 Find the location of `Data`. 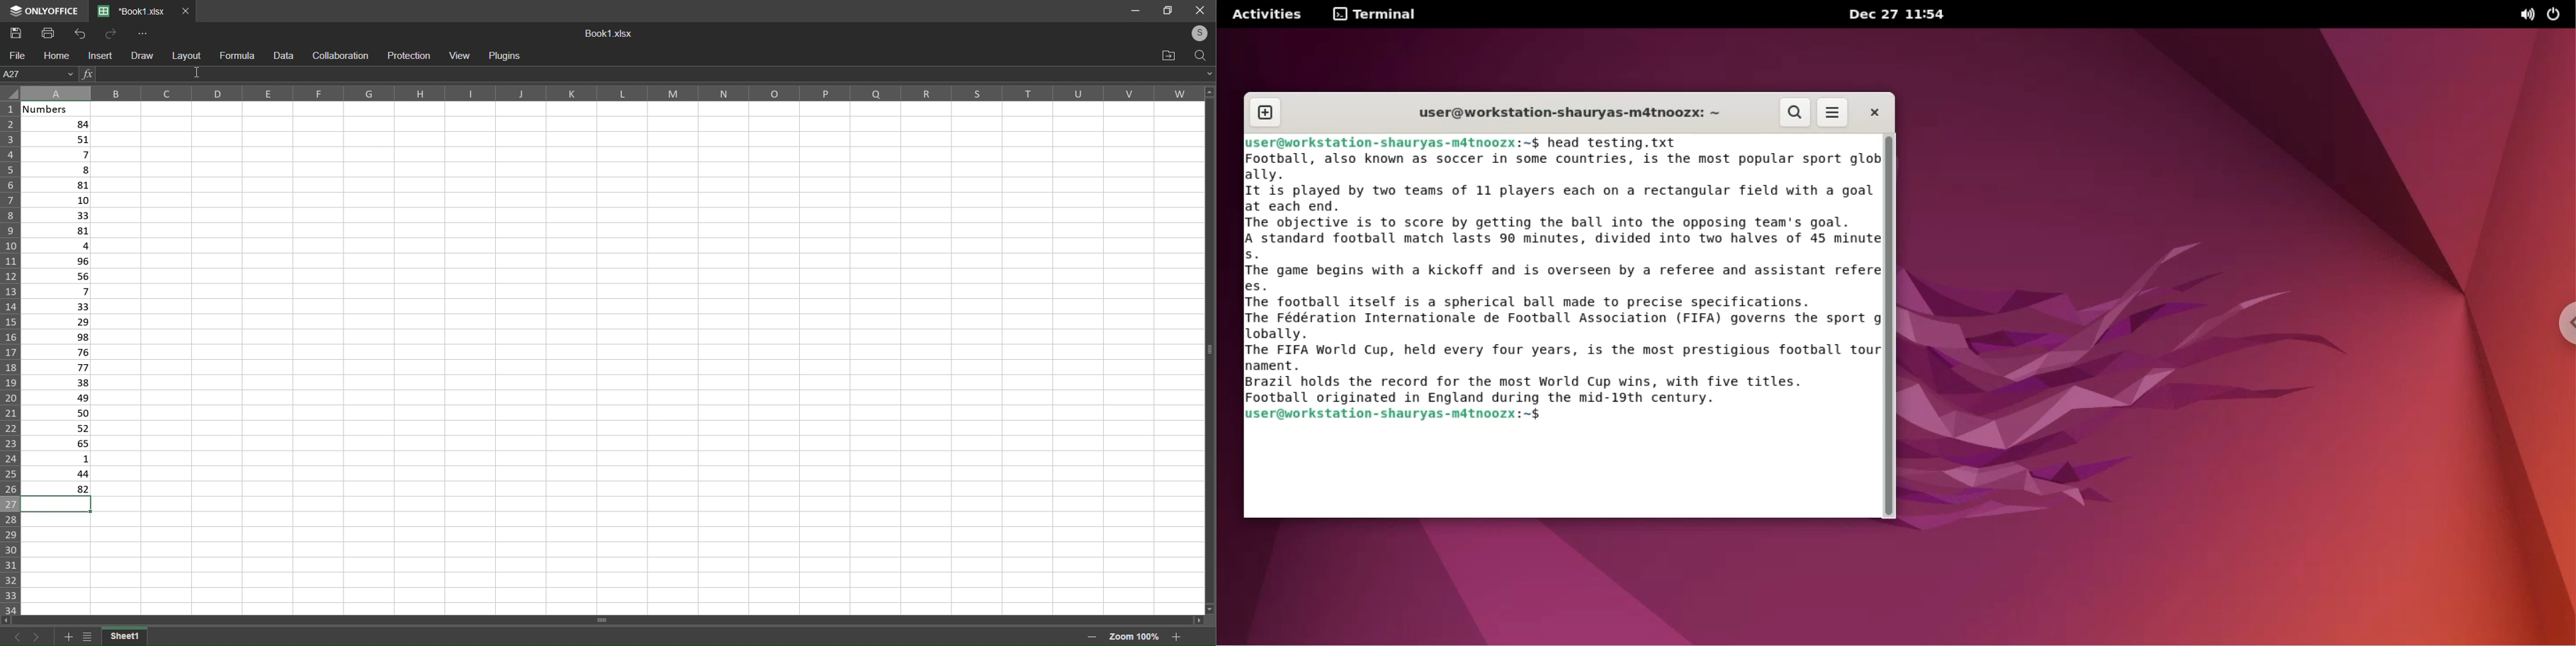

Data is located at coordinates (60, 305).